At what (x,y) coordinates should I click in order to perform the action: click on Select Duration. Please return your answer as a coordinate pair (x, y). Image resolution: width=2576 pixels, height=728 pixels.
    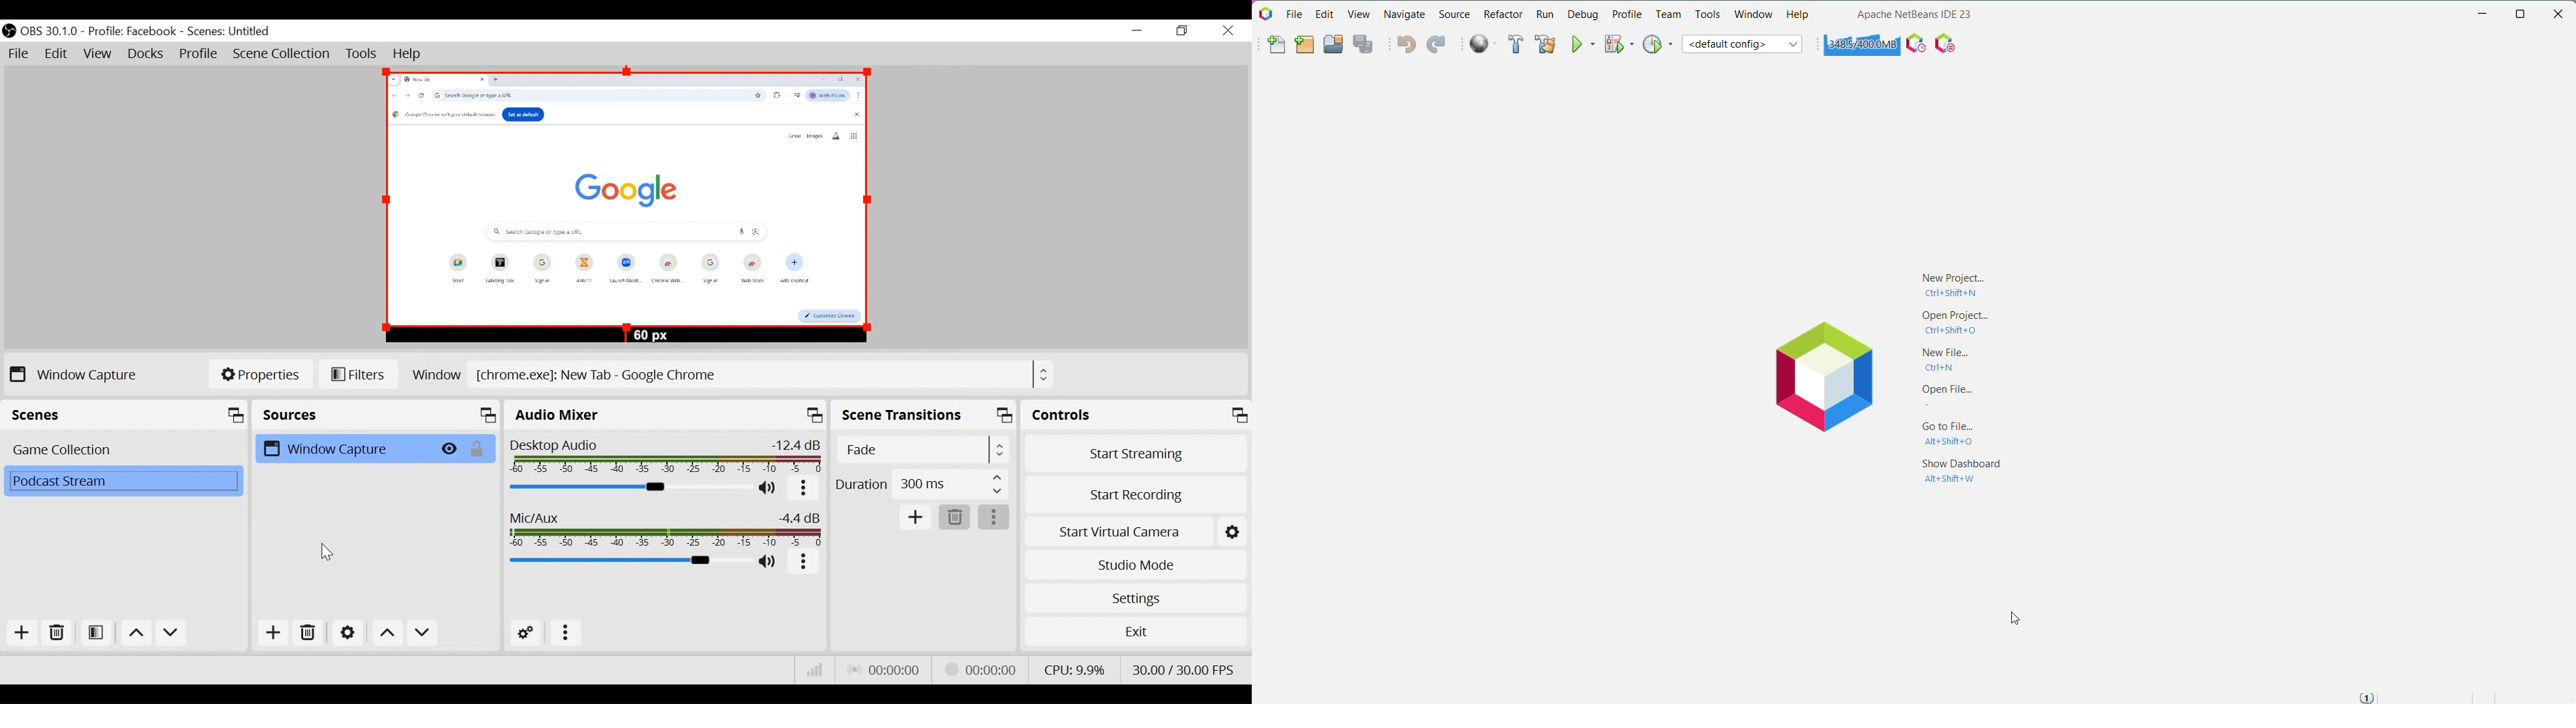
    Looking at the image, I should click on (921, 484).